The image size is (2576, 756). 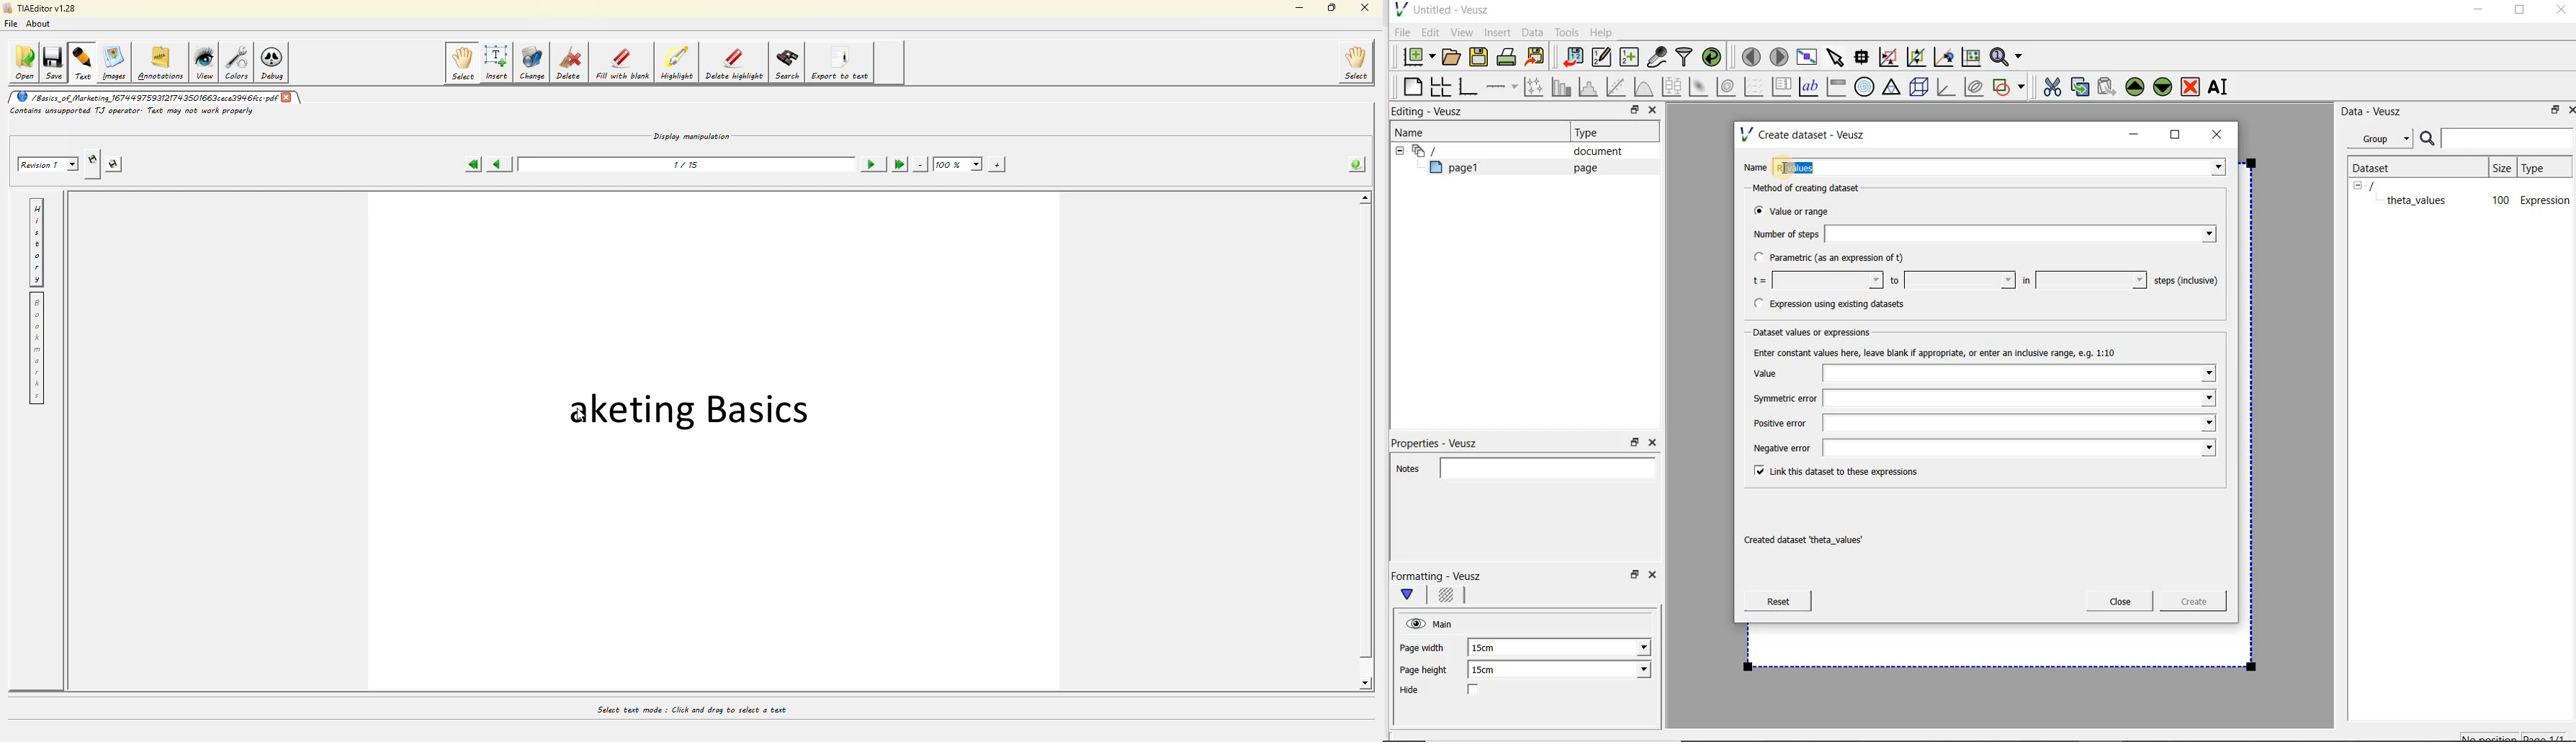 I want to click on Name, so click(x=1414, y=131).